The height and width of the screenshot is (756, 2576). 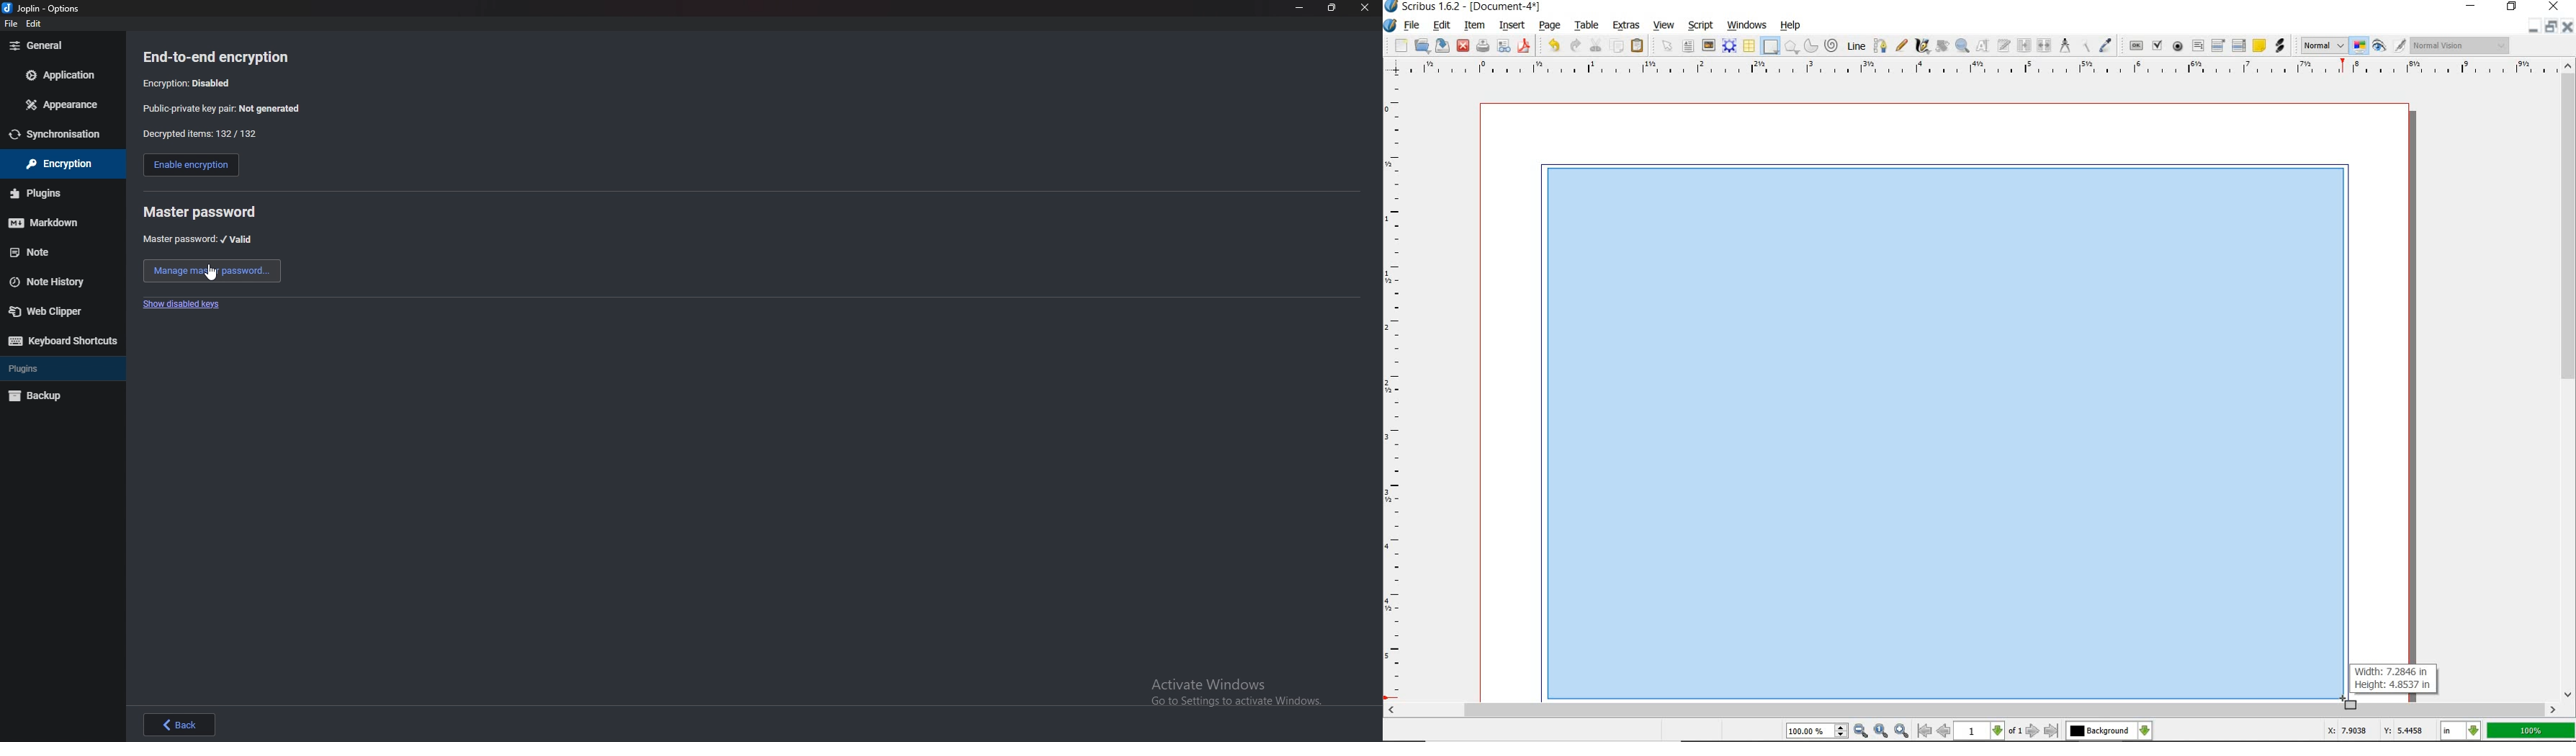 What do you see at coordinates (1391, 25) in the screenshot?
I see `system icon` at bounding box center [1391, 25].